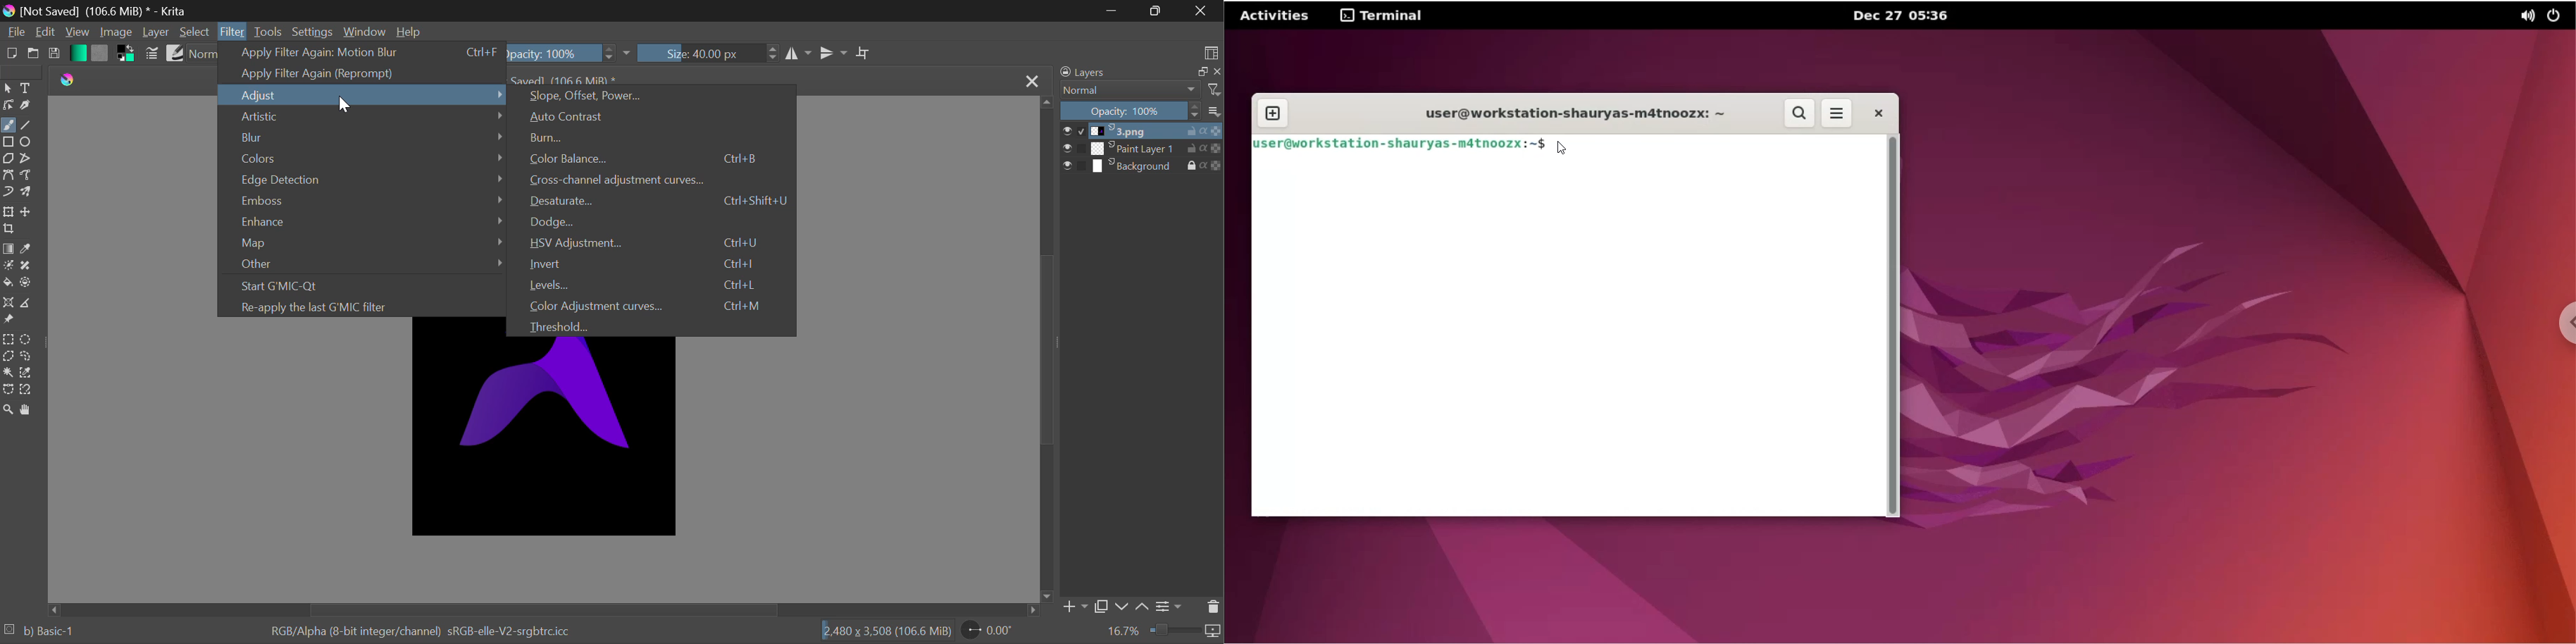 This screenshot has width=2576, height=644. What do you see at coordinates (10, 230) in the screenshot?
I see `Crop` at bounding box center [10, 230].